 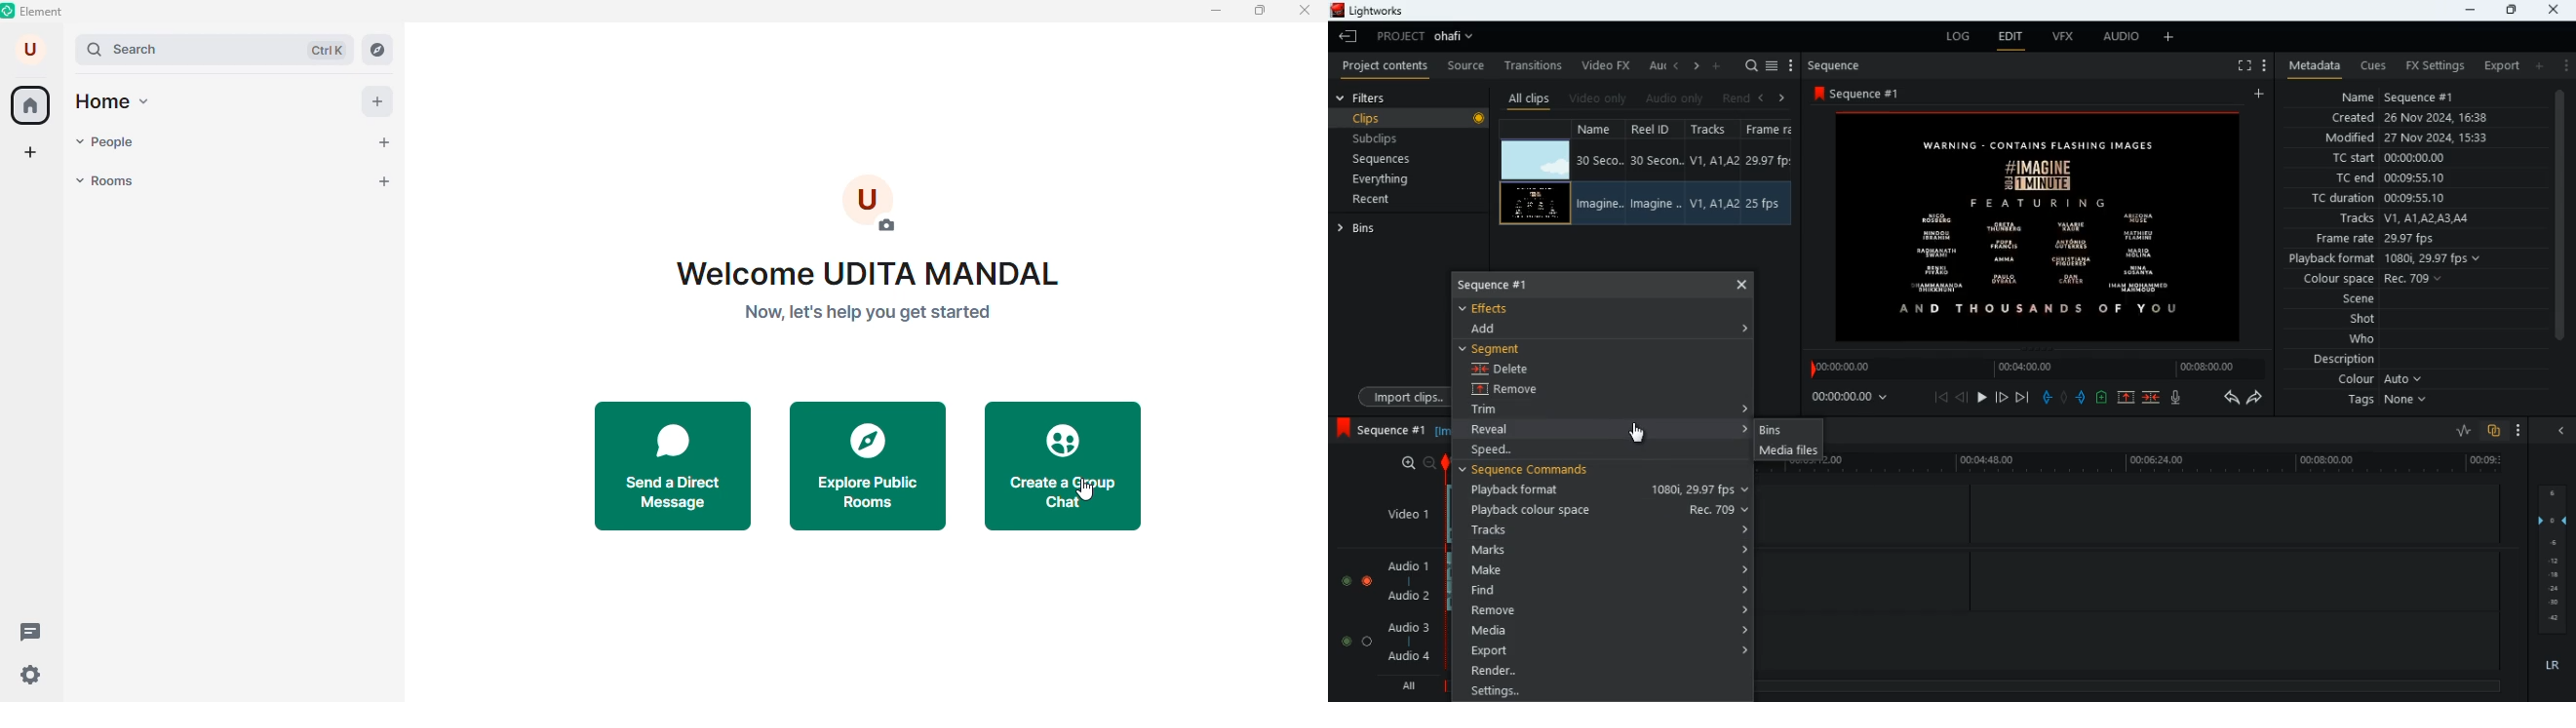 What do you see at coordinates (1536, 158) in the screenshot?
I see `video` at bounding box center [1536, 158].